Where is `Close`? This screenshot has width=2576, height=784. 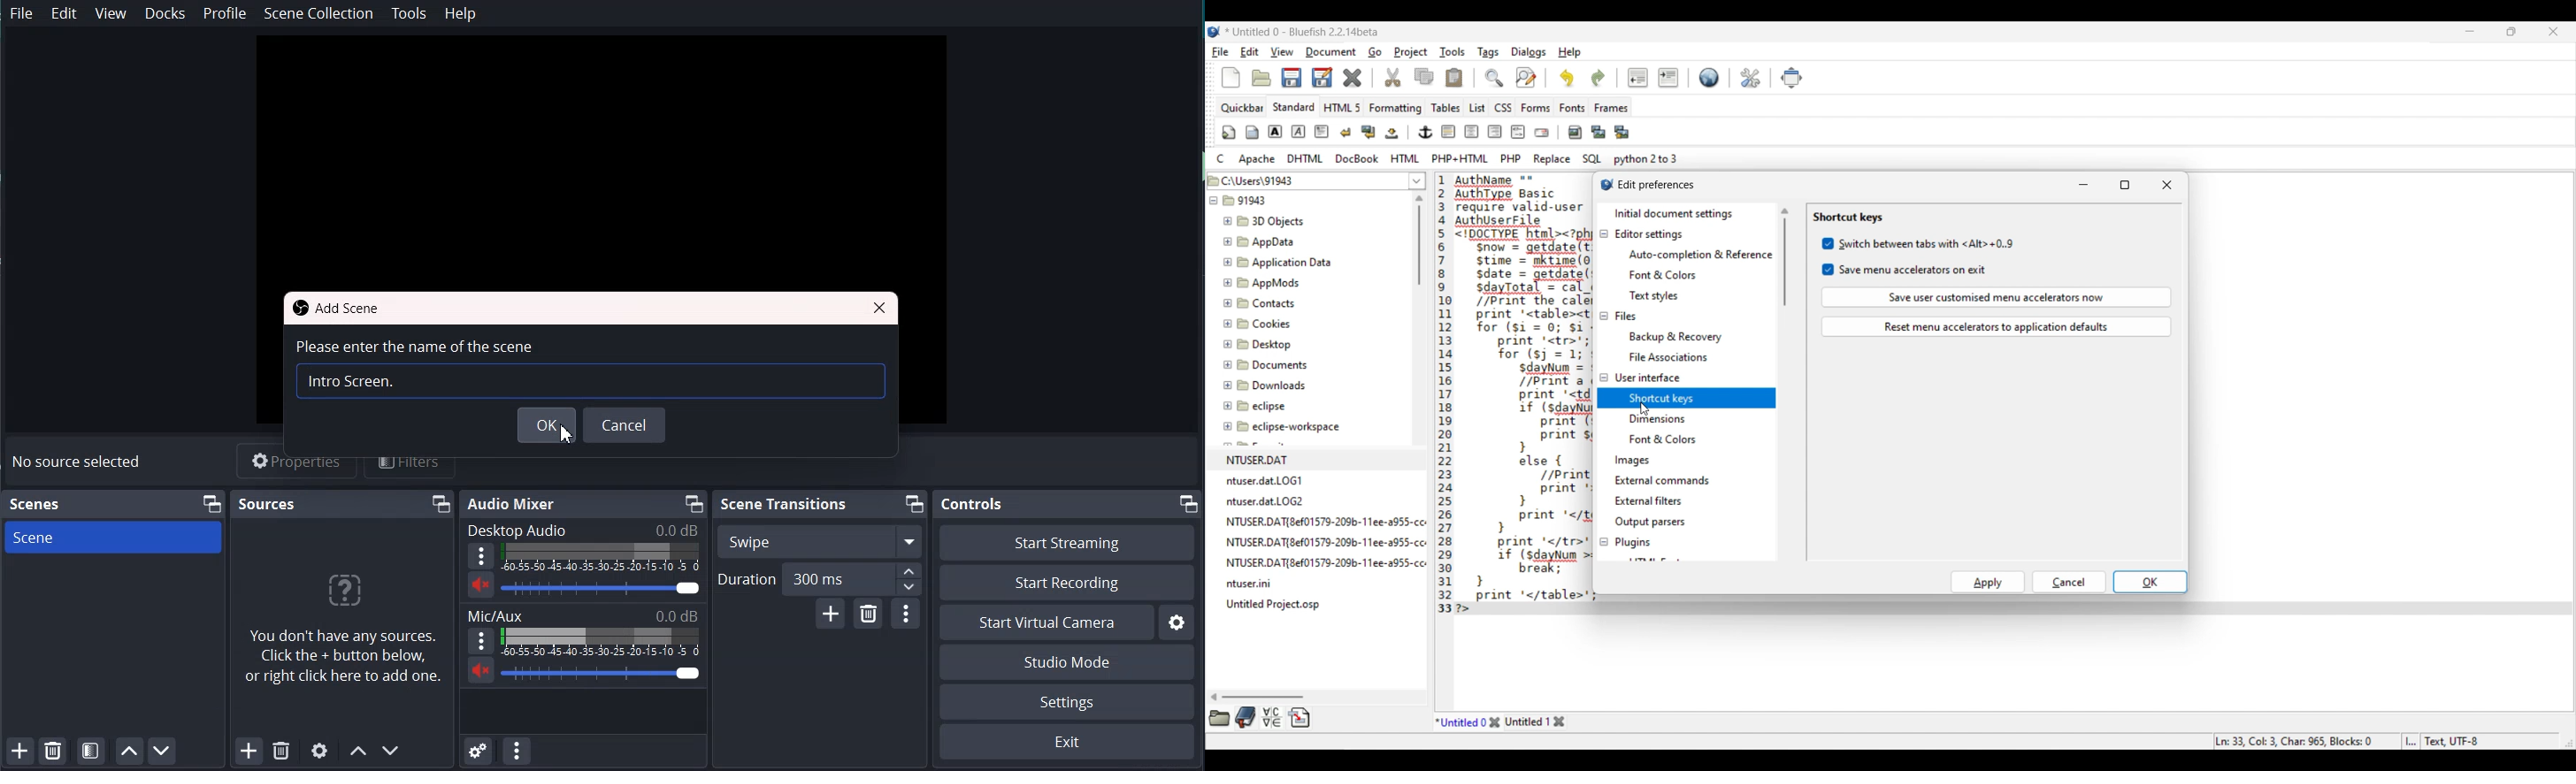
Close is located at coordinates (882, 309).